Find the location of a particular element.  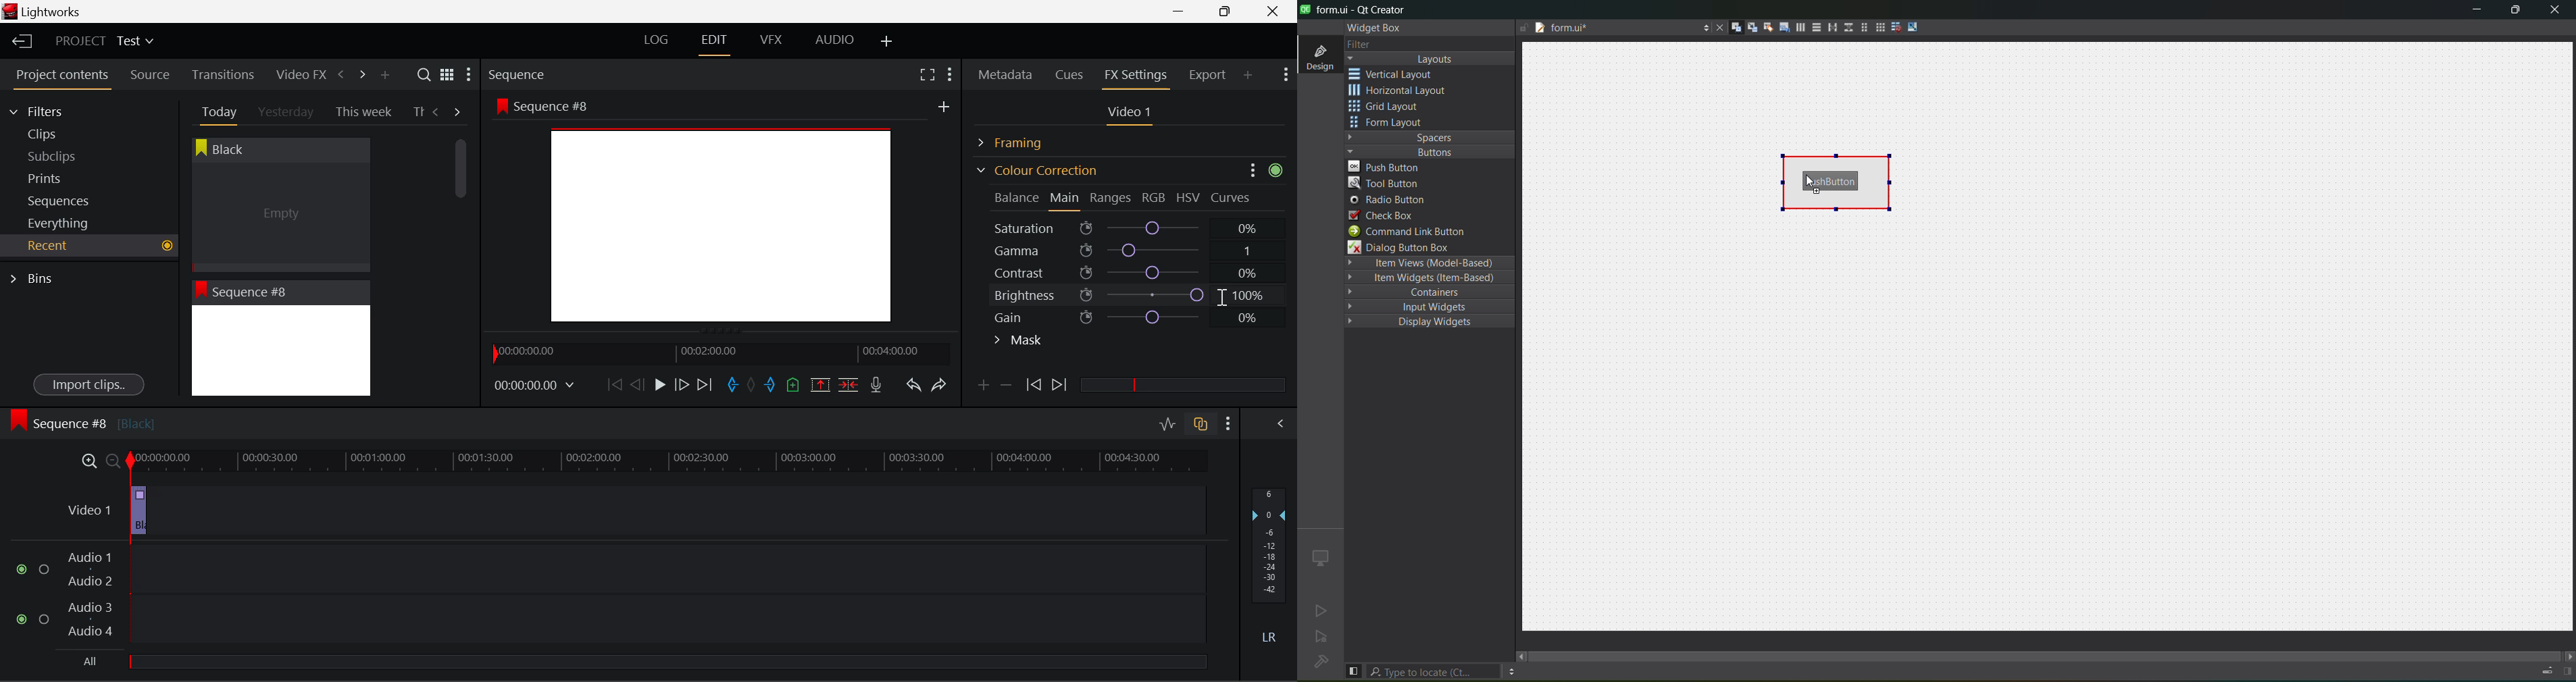

no active project is located at coordinates (1322, 639).